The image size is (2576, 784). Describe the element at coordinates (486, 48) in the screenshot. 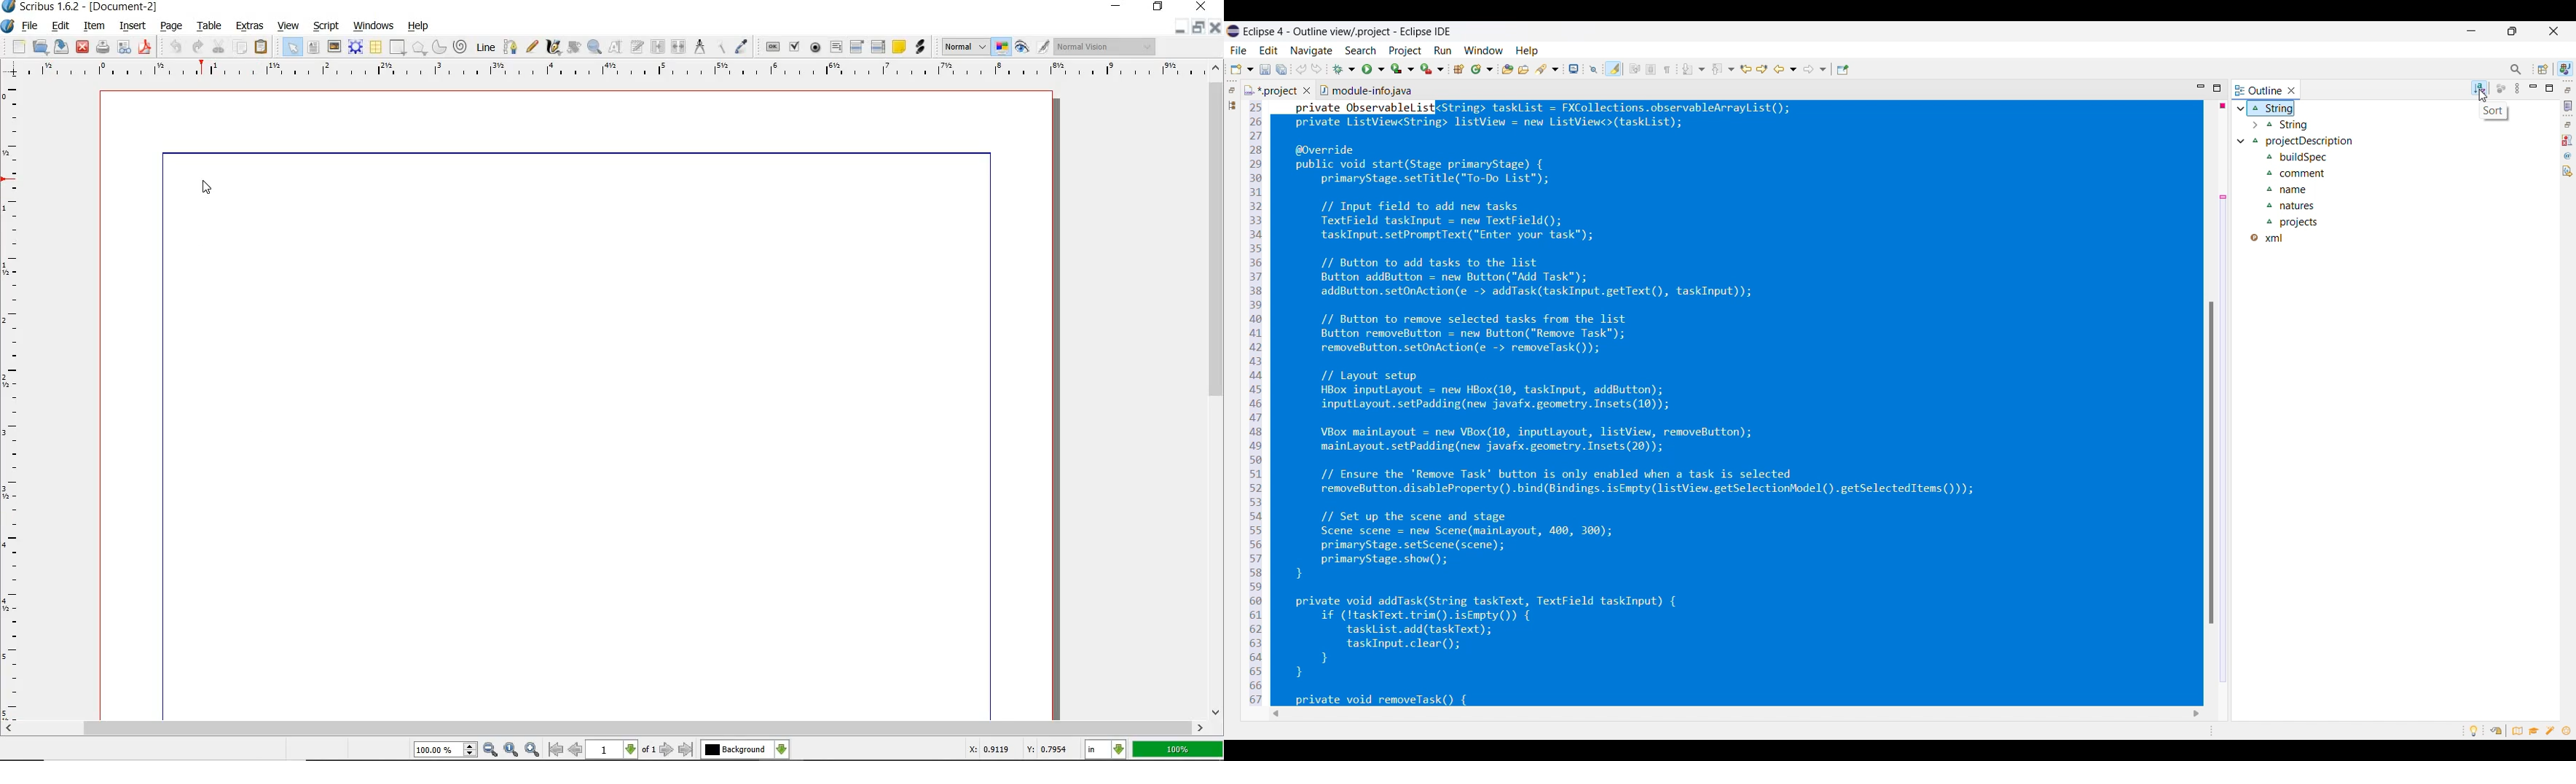

I see `line` at that location.